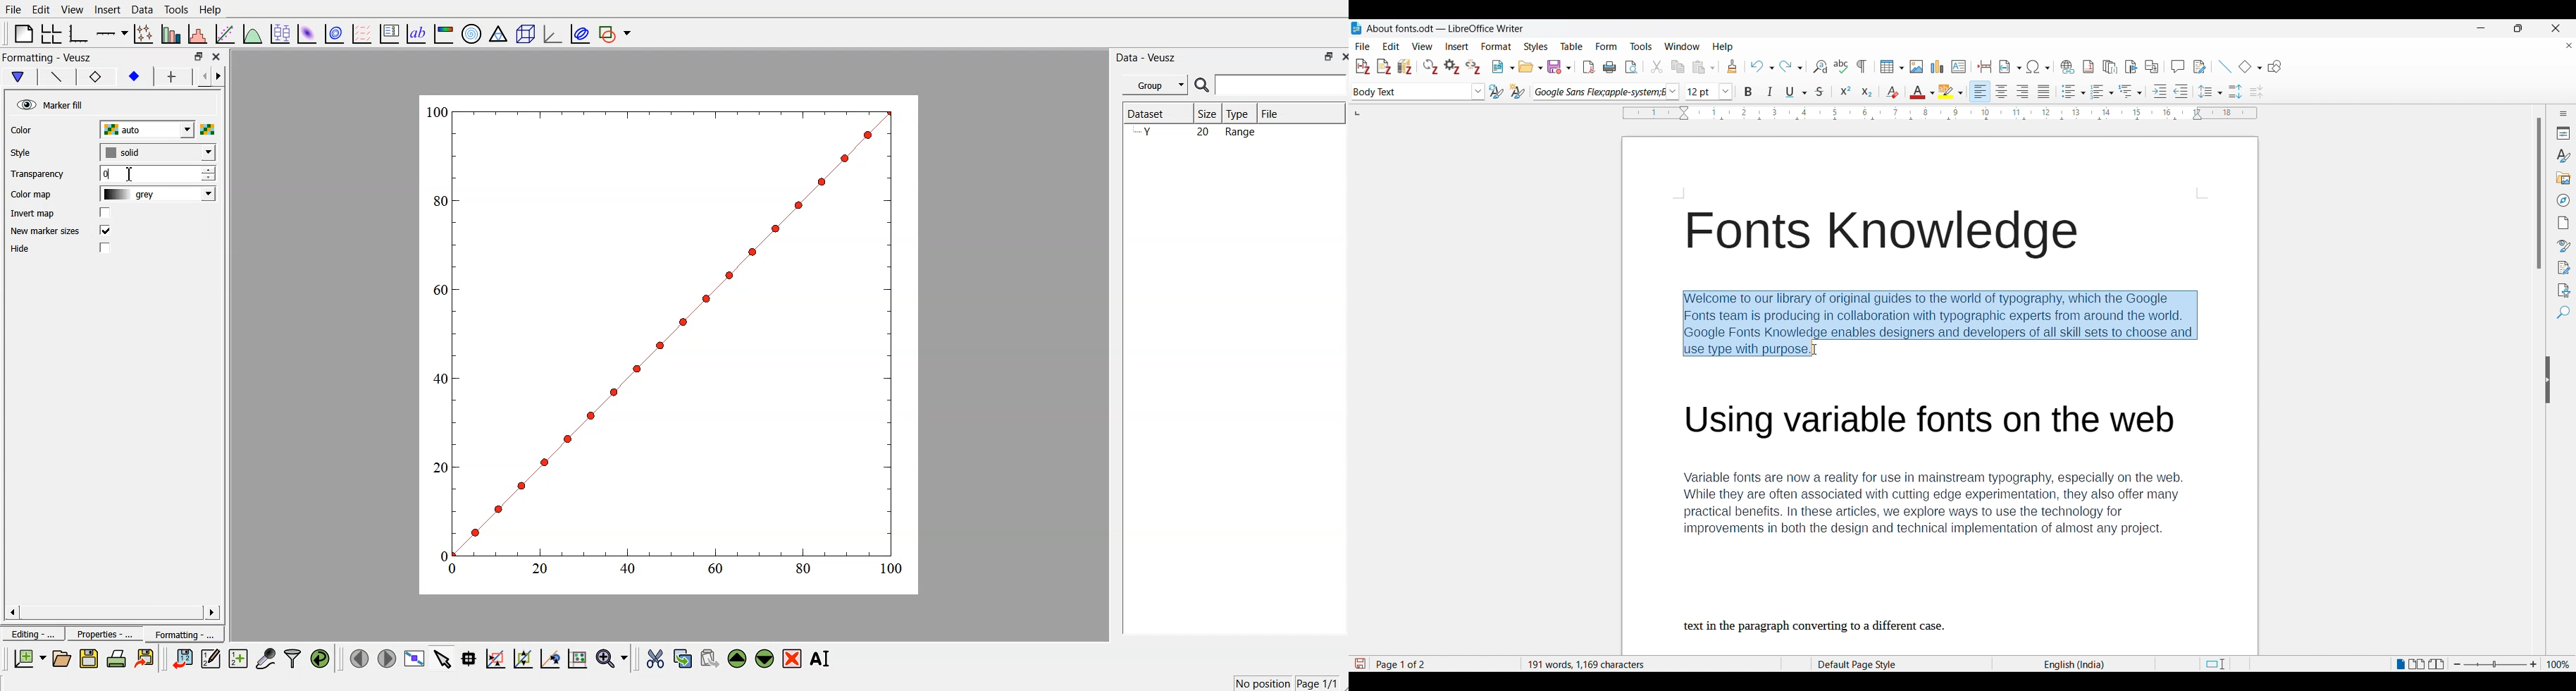  Describe the element at coordinates (616, 33) in the screenshot. I see `add a shape to the plot` at that location.